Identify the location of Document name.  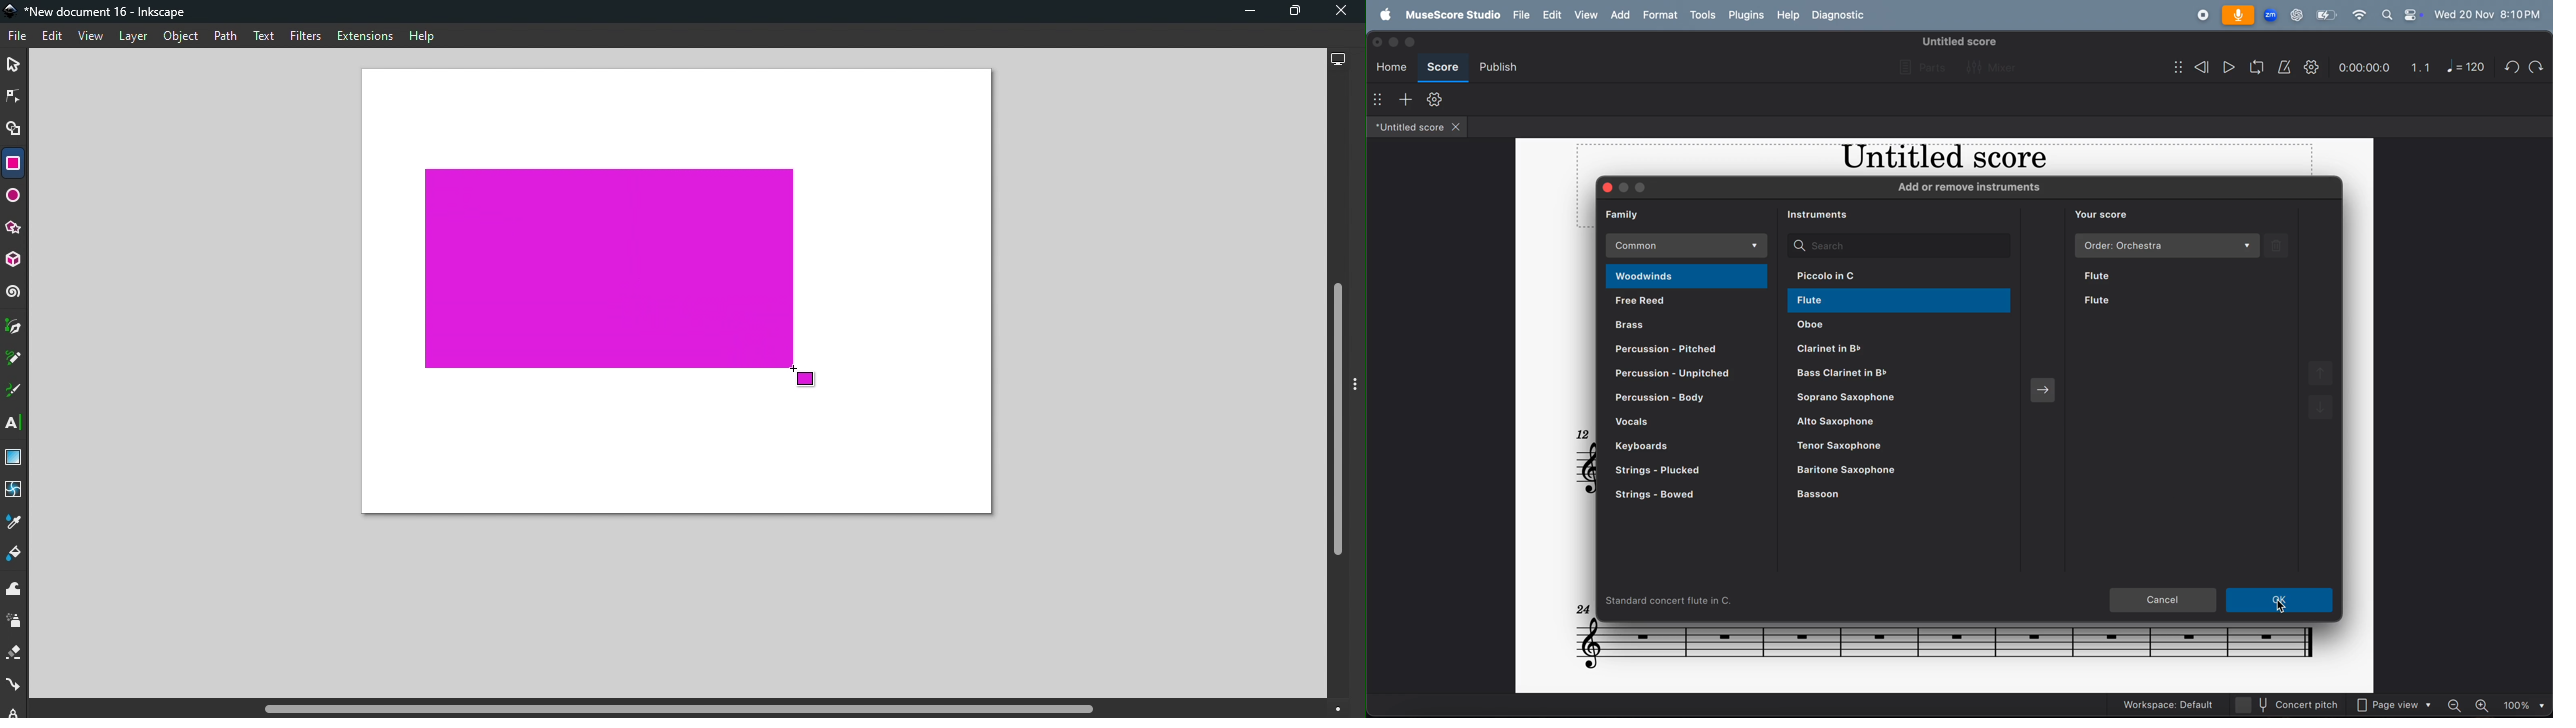
(100, 12).